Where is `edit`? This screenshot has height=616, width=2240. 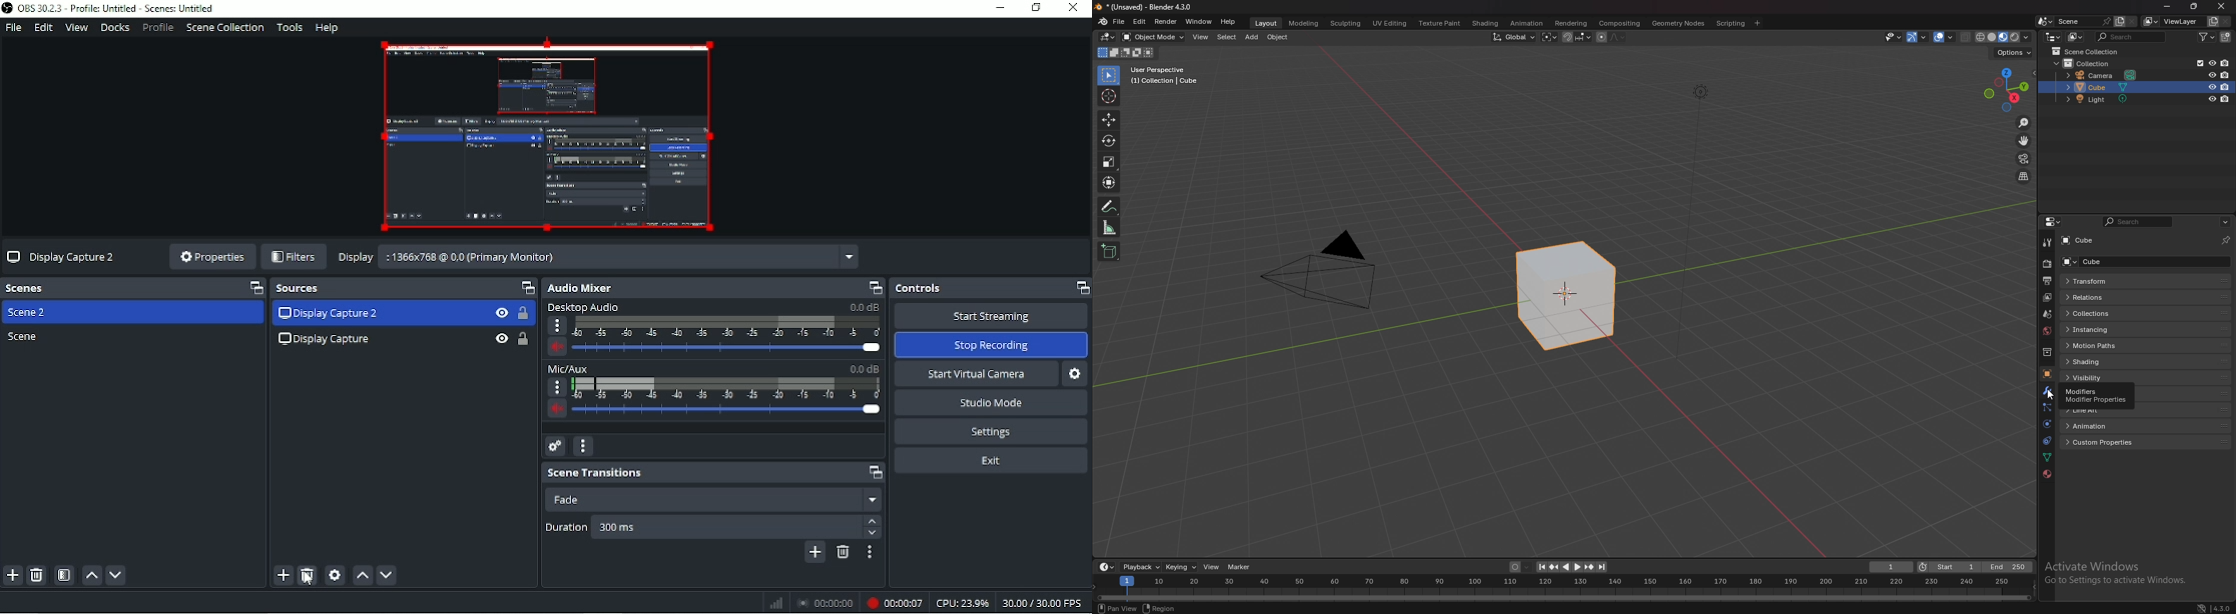
edit is located at coordinates (1140, 21).